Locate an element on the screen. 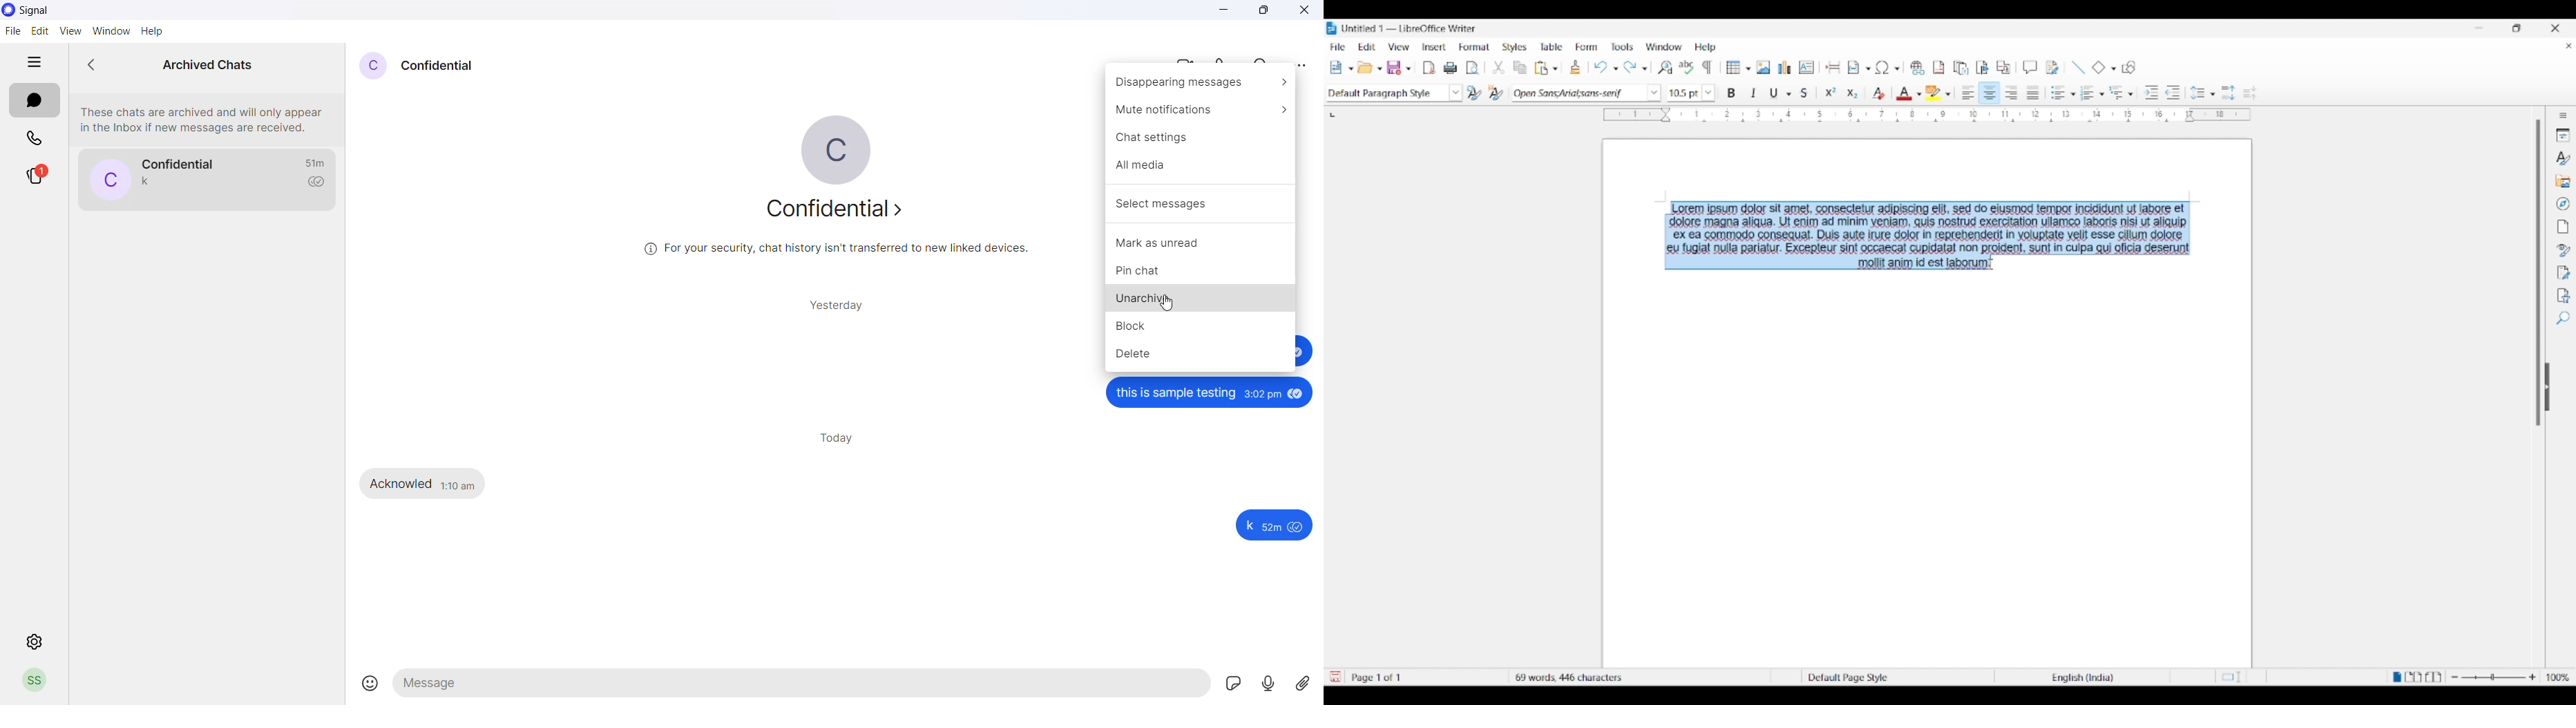  Font color options is located at coordinates (1919, 94).